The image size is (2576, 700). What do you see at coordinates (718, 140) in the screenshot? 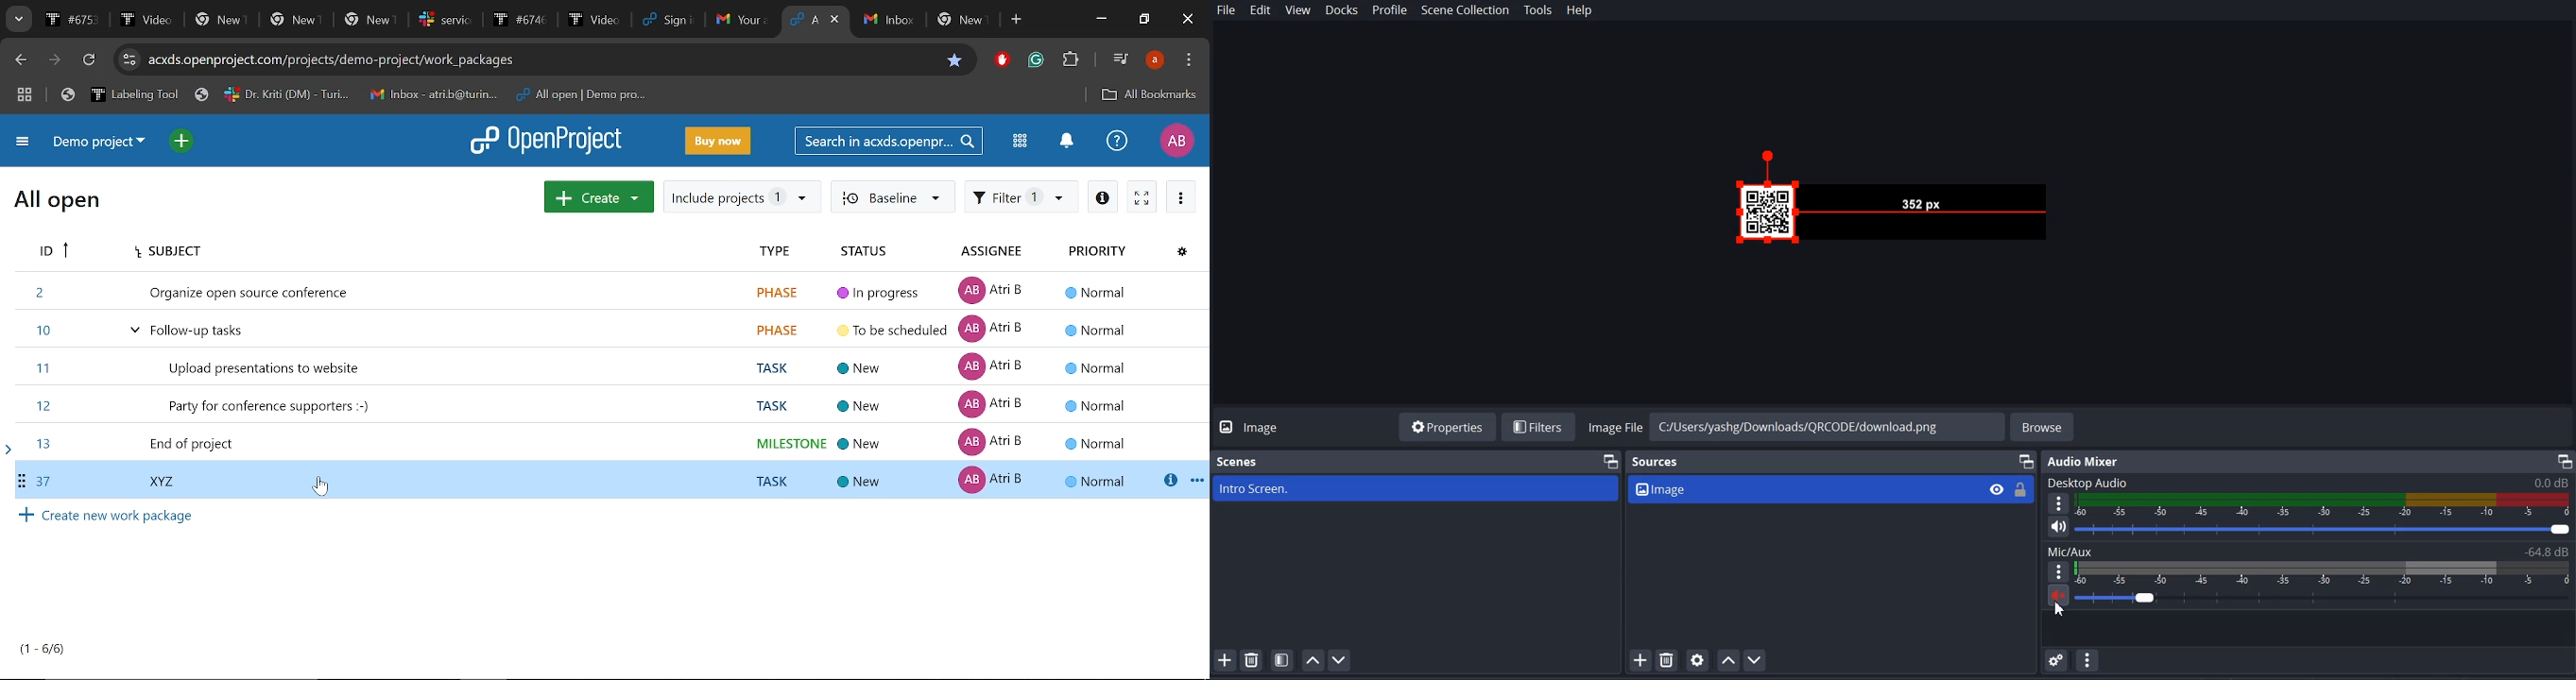
I see `Buy now` at bounding box center [718, 140].